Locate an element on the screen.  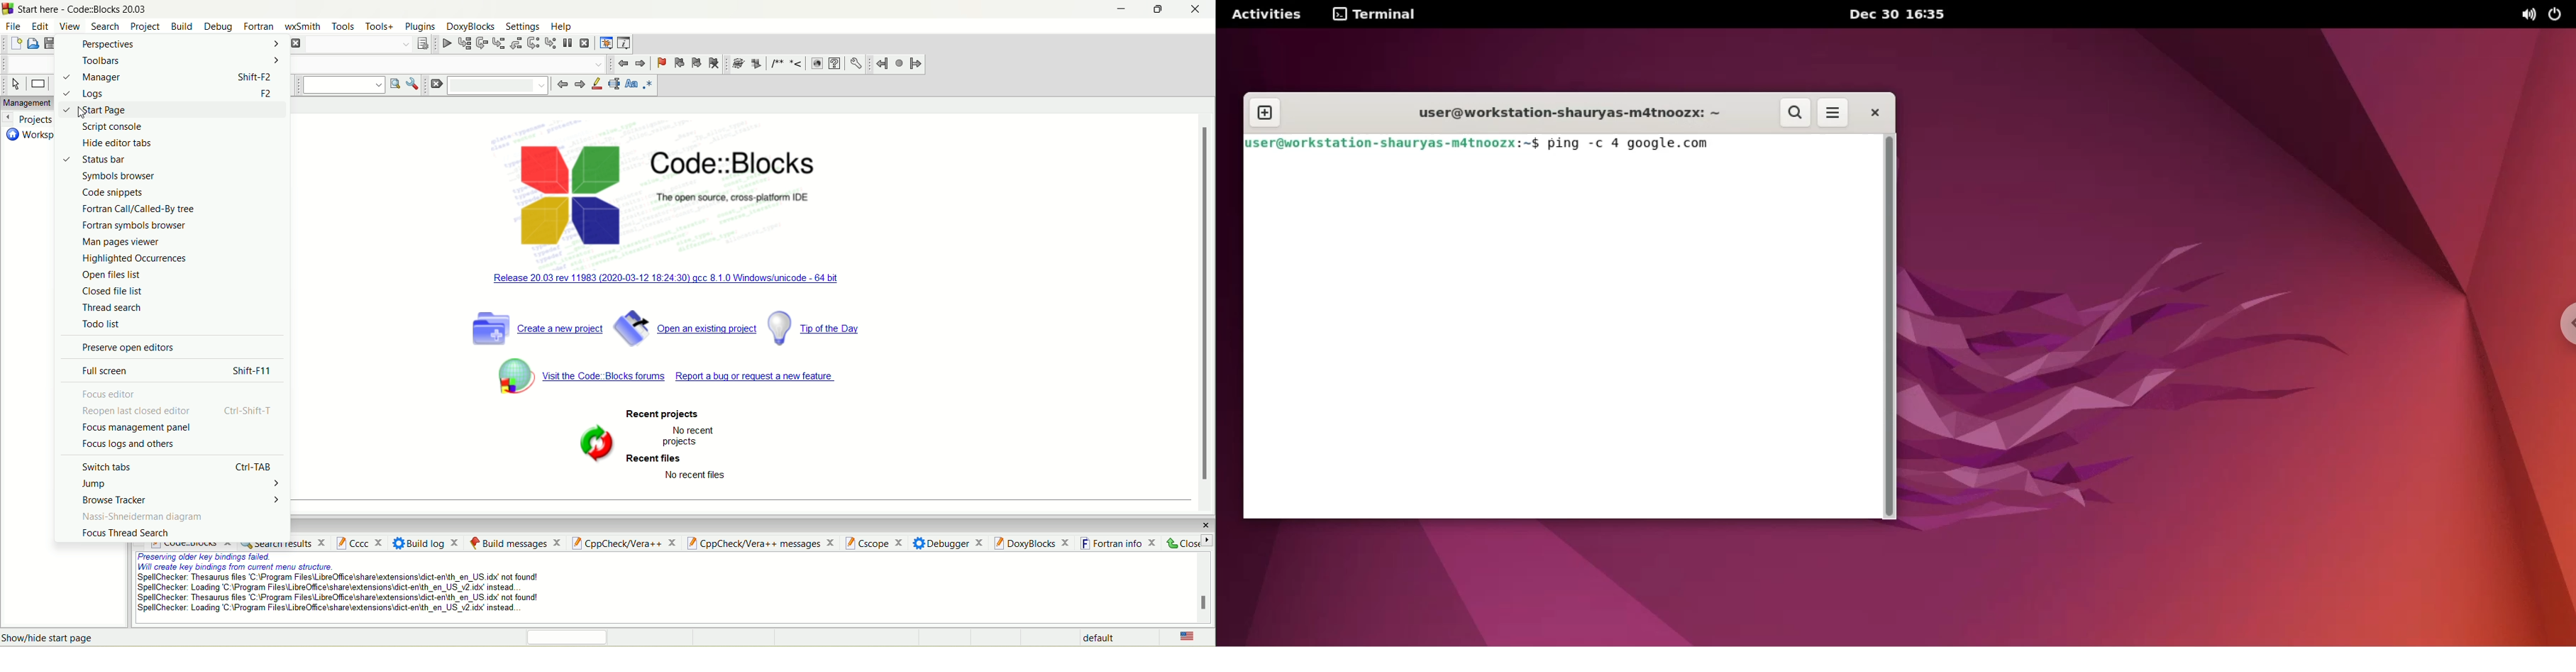
clear is located at coordinates (439, 87).